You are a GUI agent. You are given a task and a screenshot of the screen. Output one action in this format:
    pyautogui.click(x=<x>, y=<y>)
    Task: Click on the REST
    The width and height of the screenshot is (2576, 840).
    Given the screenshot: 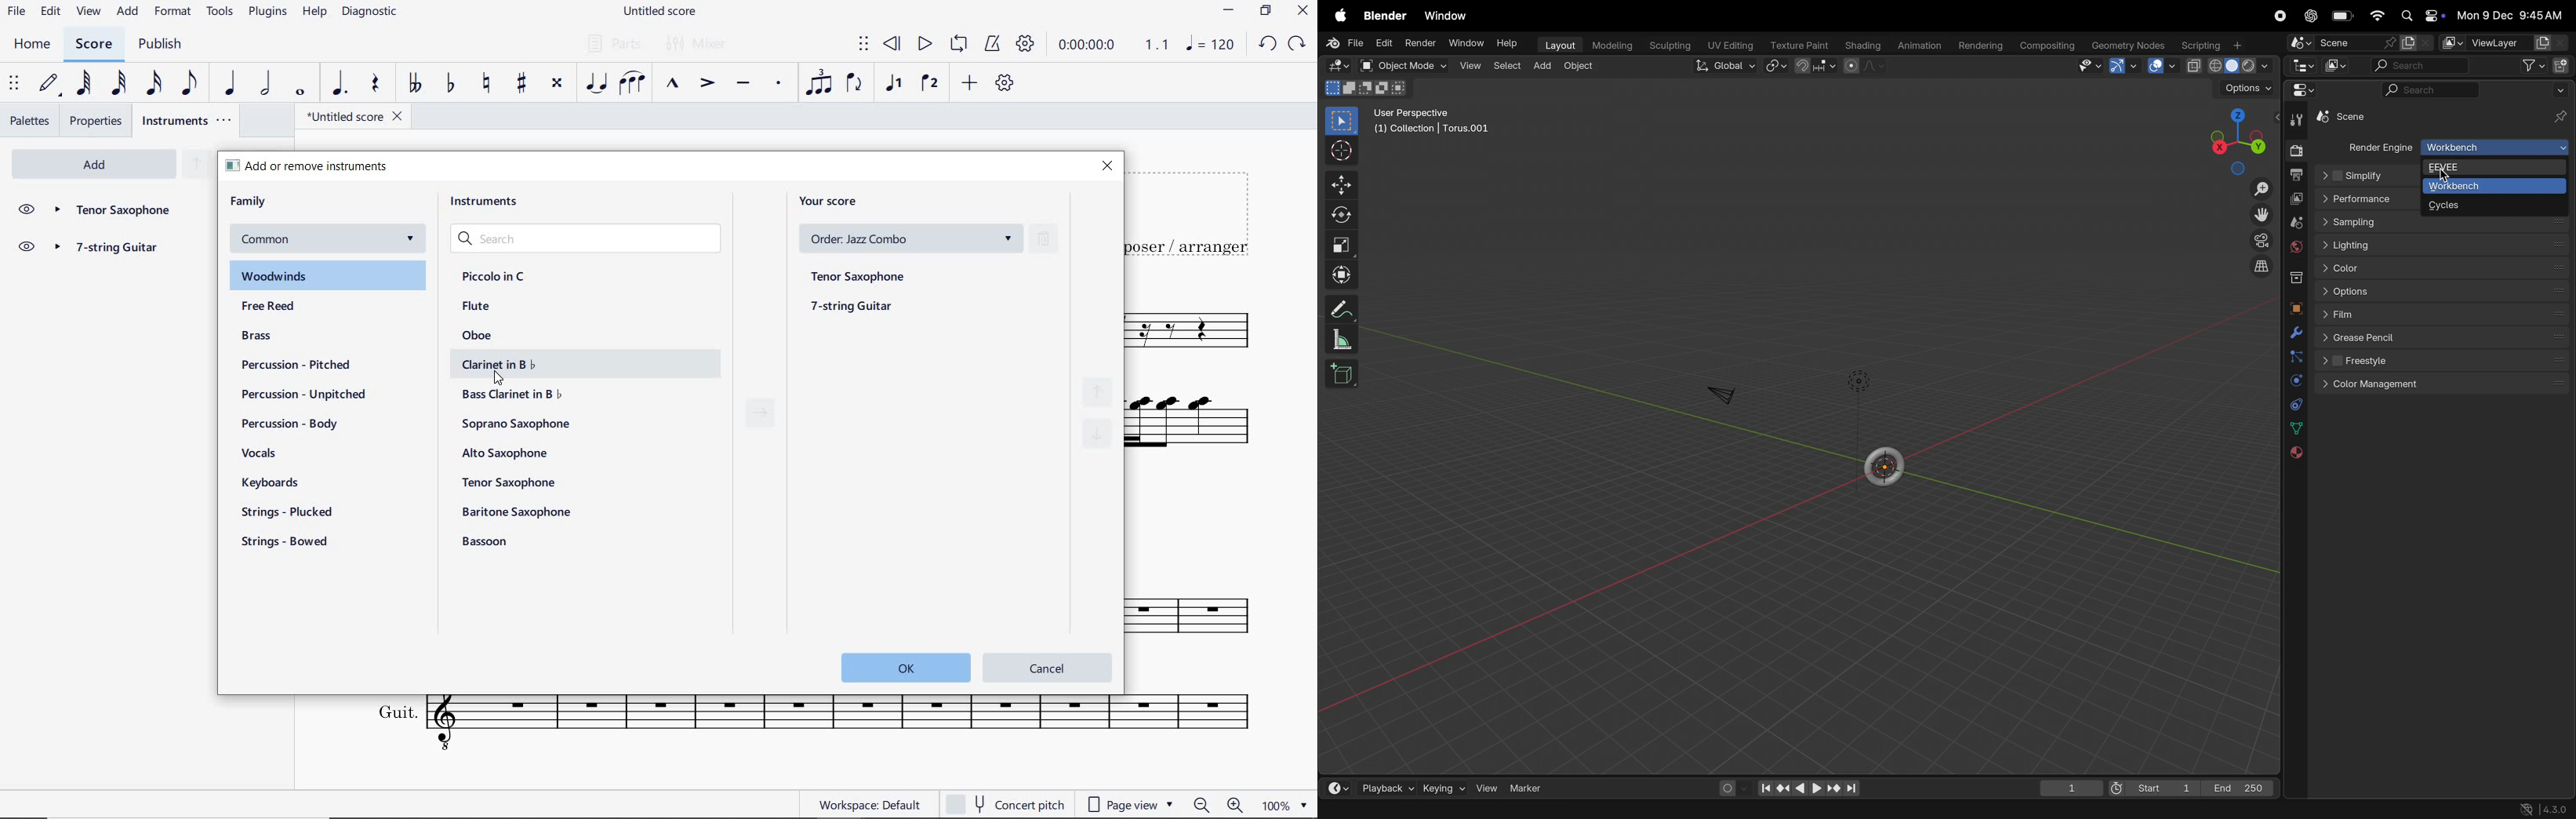 What is the action you would take?
    pyautogui.click(x=375, y=85)
    